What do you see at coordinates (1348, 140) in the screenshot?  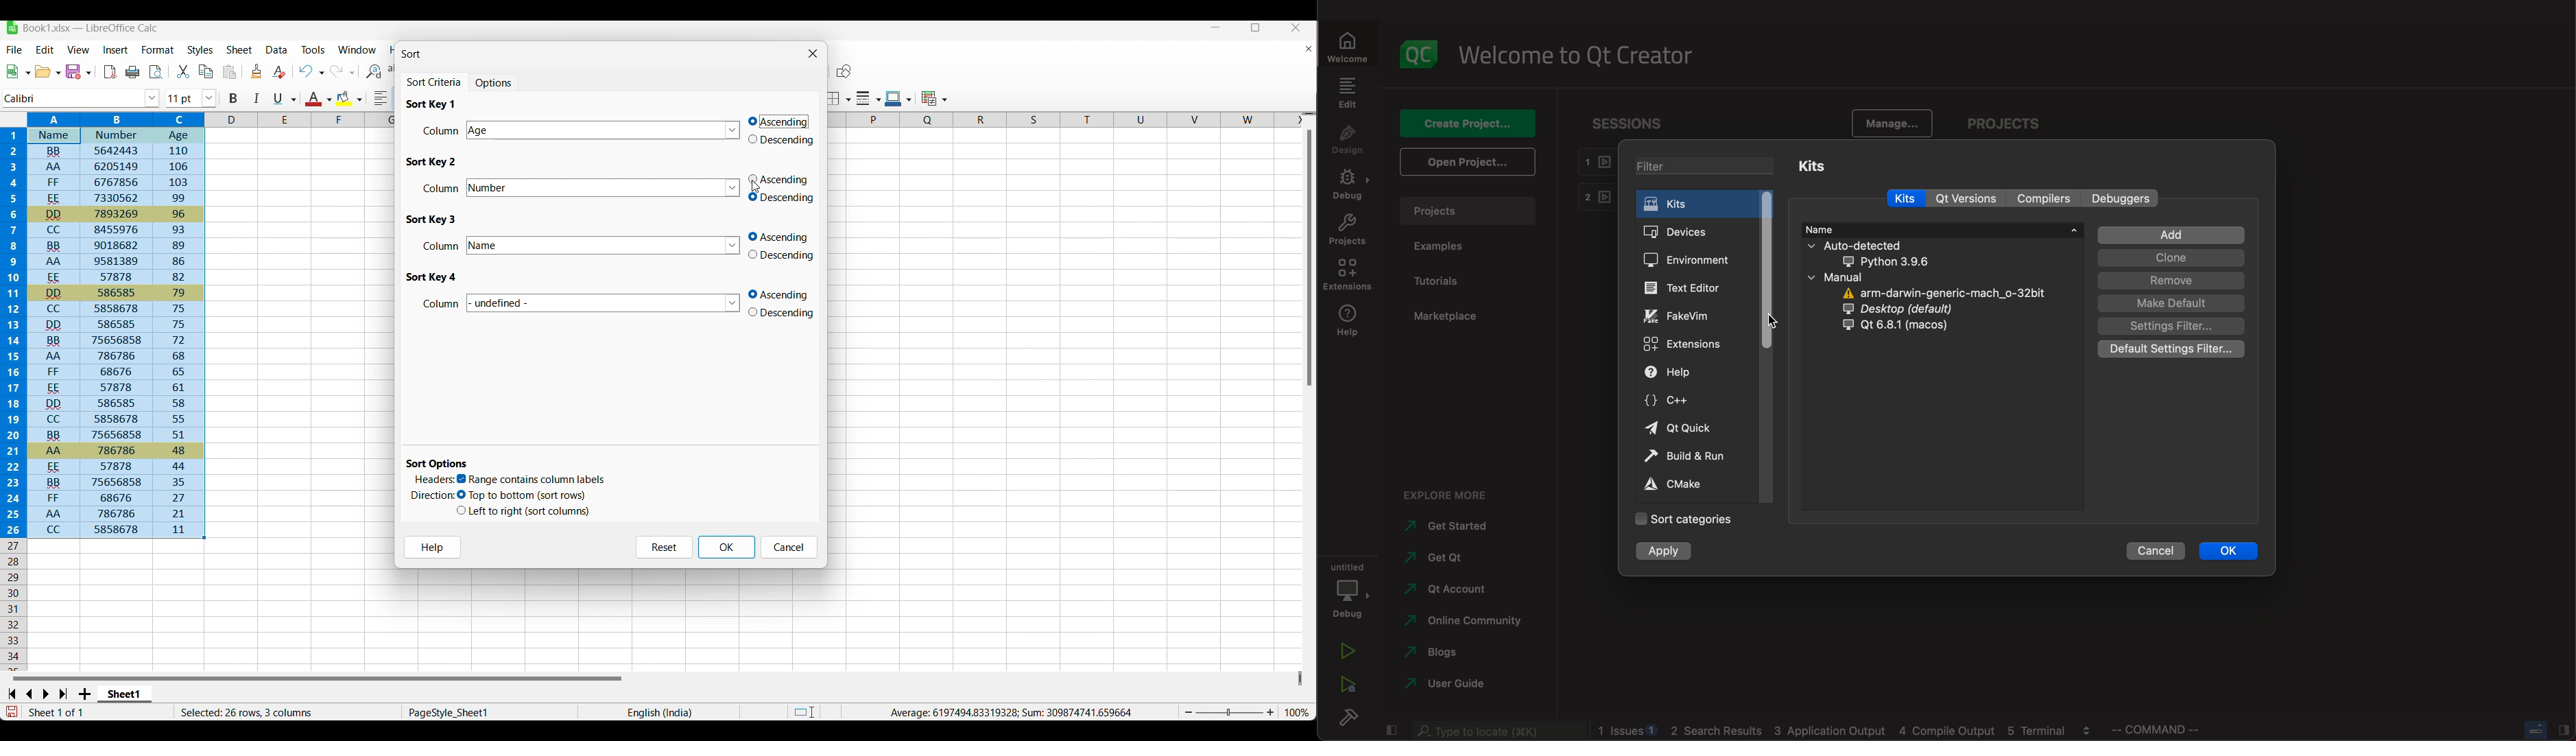 I see `design` at bounding box center [1348, 140].